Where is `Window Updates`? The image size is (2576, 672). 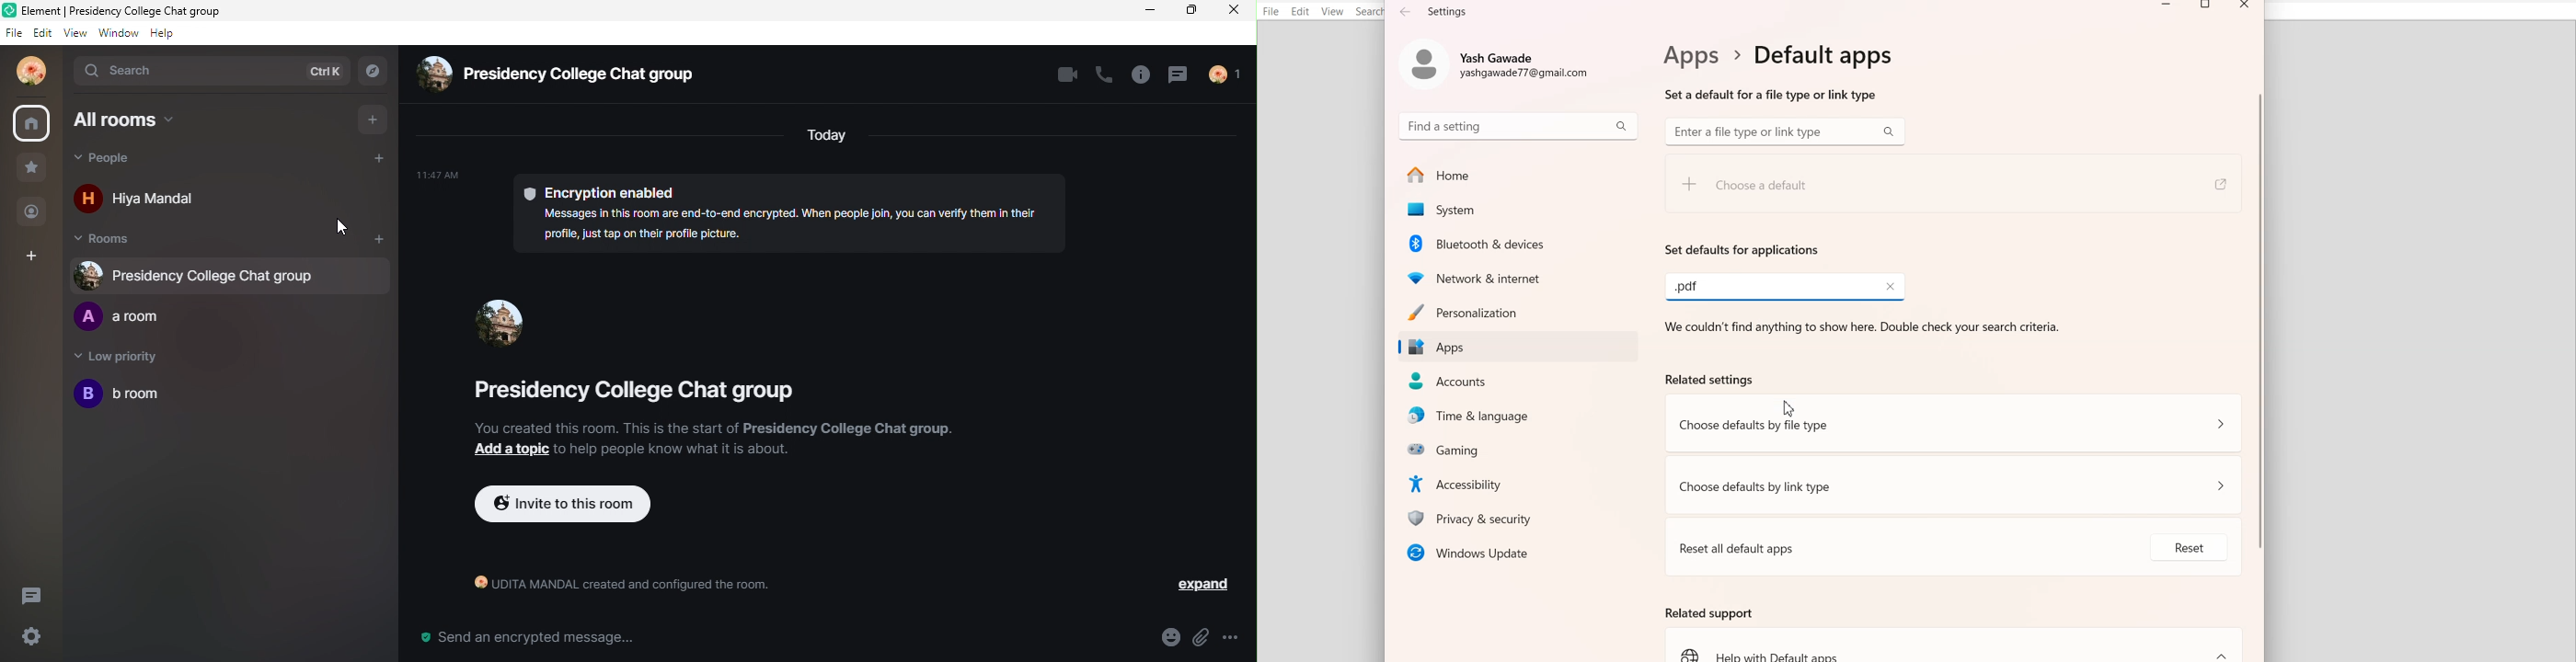
Window Updates is located at coordinates (1517, 552).